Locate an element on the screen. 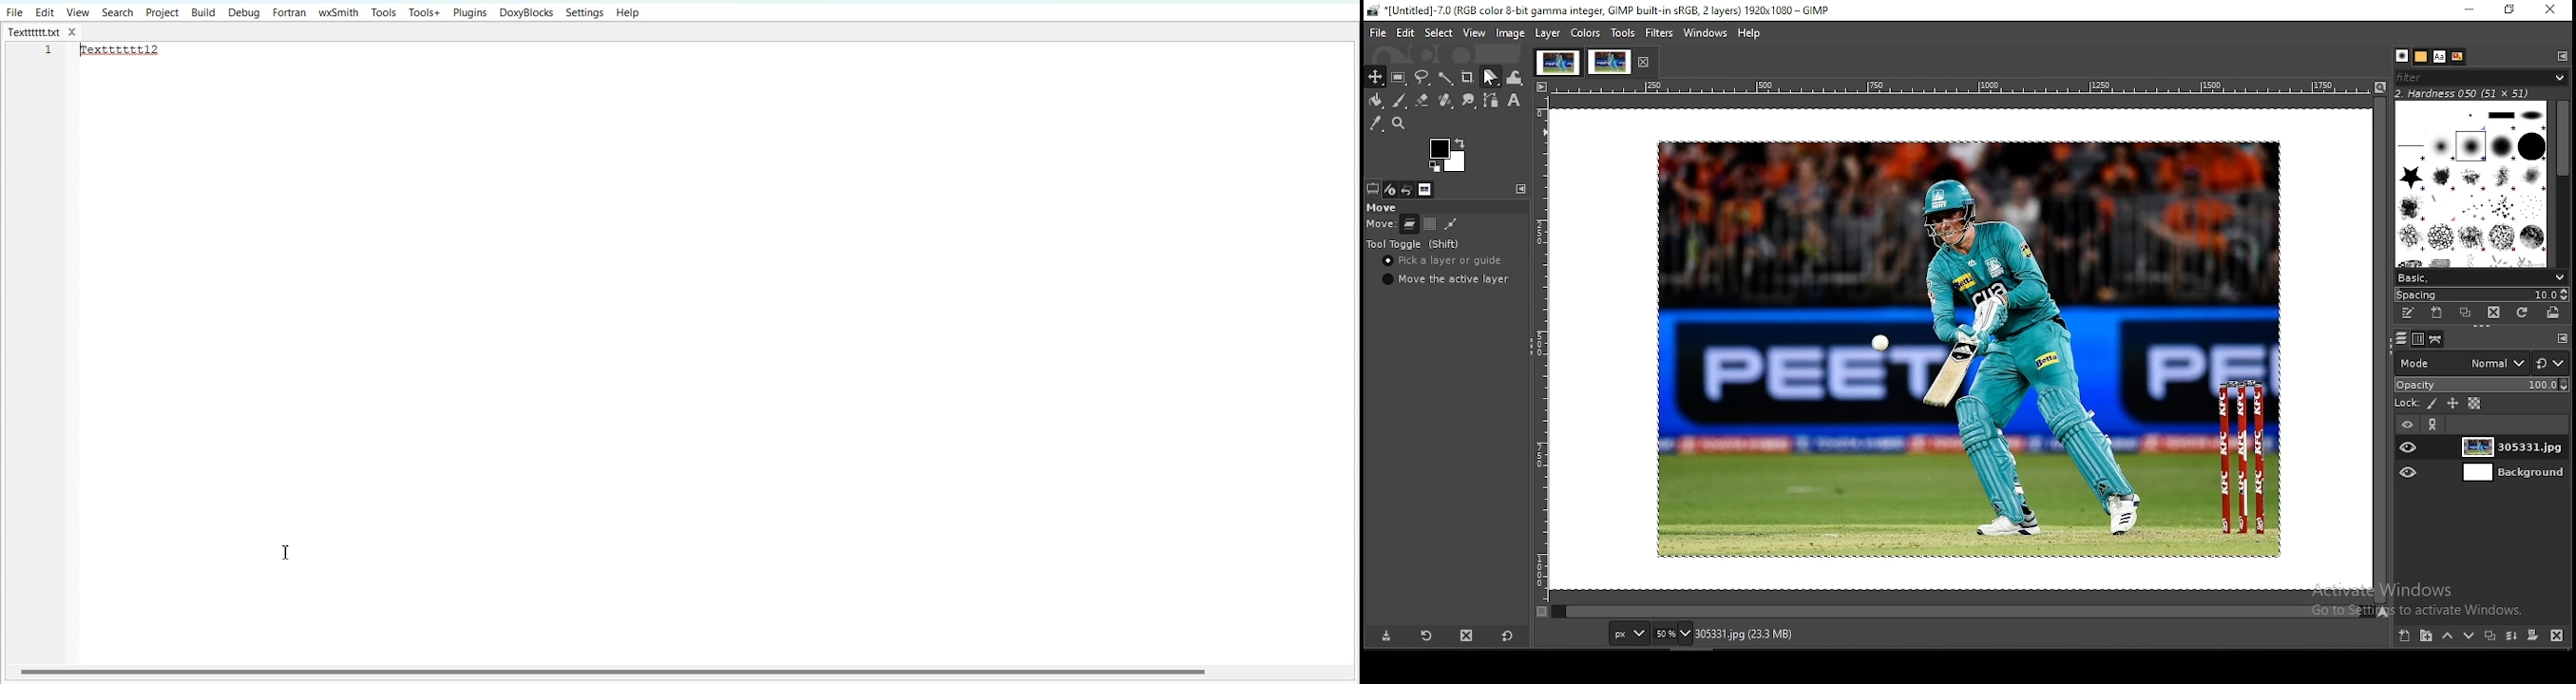 This screenshot has width=2576, height=700. Texttttttl2 is located at coordinates (127, 50).